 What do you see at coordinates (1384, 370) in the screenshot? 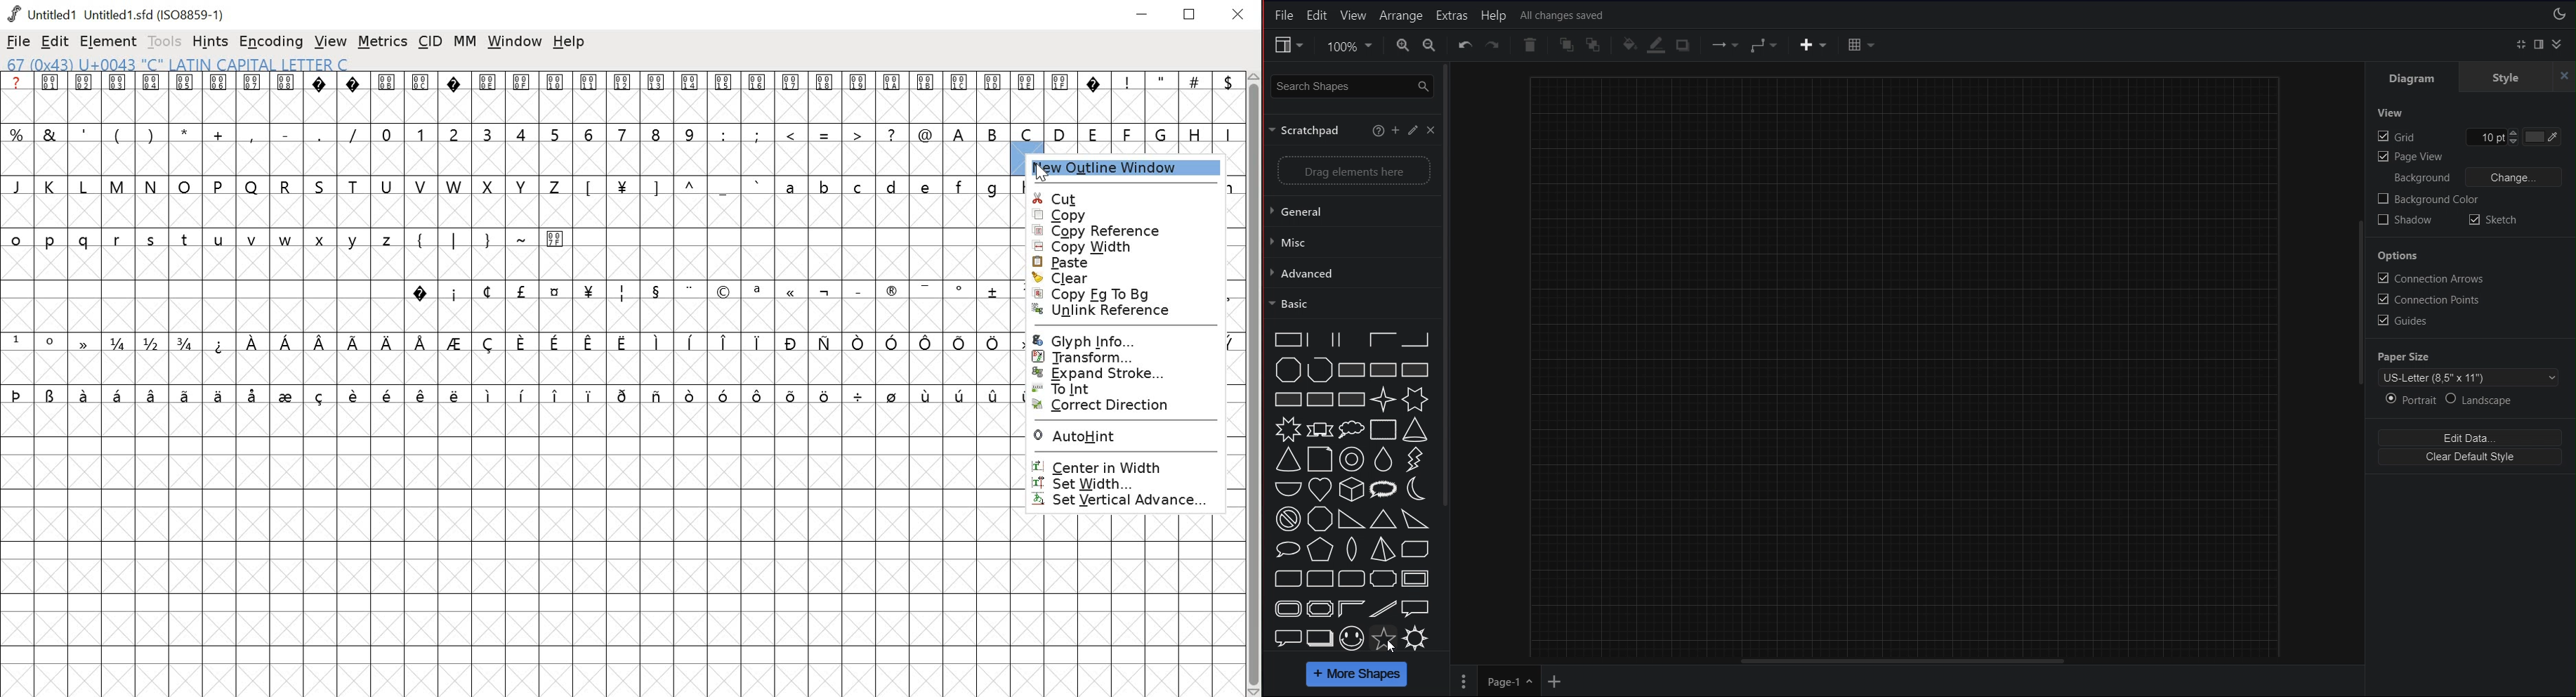
I see `rectangle with reverse diagonal fill` at bounding box center [1384, 370].